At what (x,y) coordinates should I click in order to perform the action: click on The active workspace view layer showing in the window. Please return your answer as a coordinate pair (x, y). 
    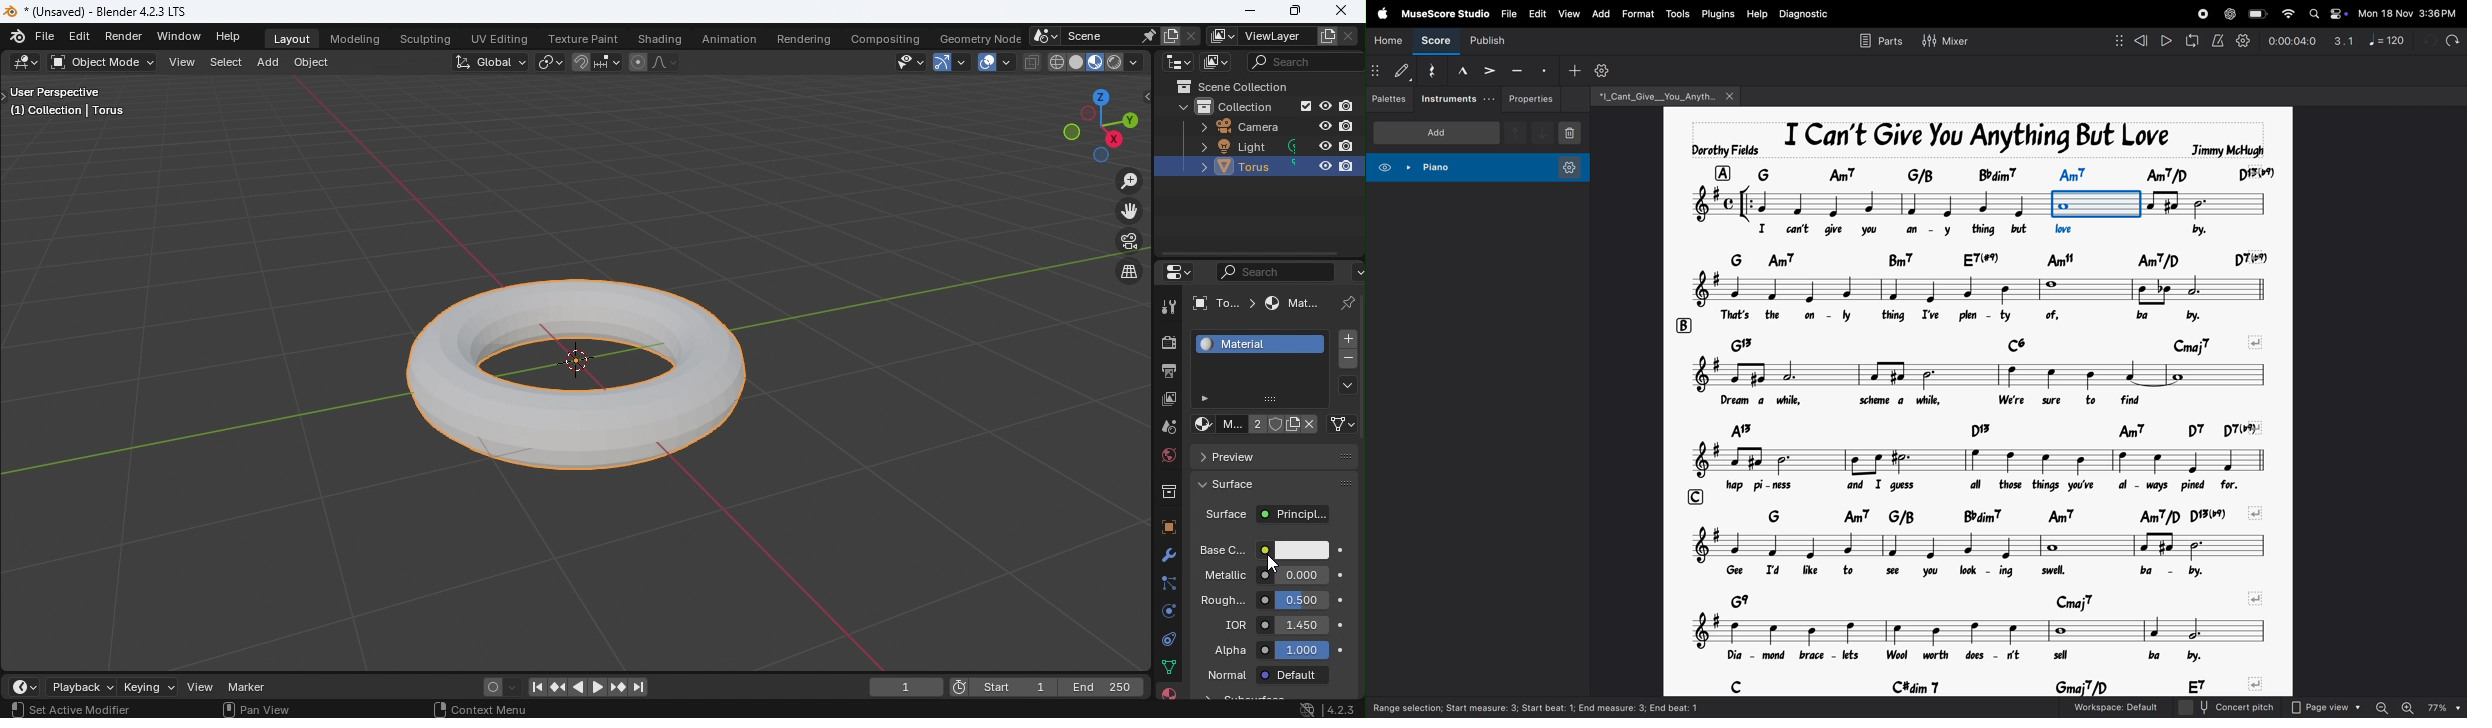
    Looking at the image, I should click on (1220, 36).